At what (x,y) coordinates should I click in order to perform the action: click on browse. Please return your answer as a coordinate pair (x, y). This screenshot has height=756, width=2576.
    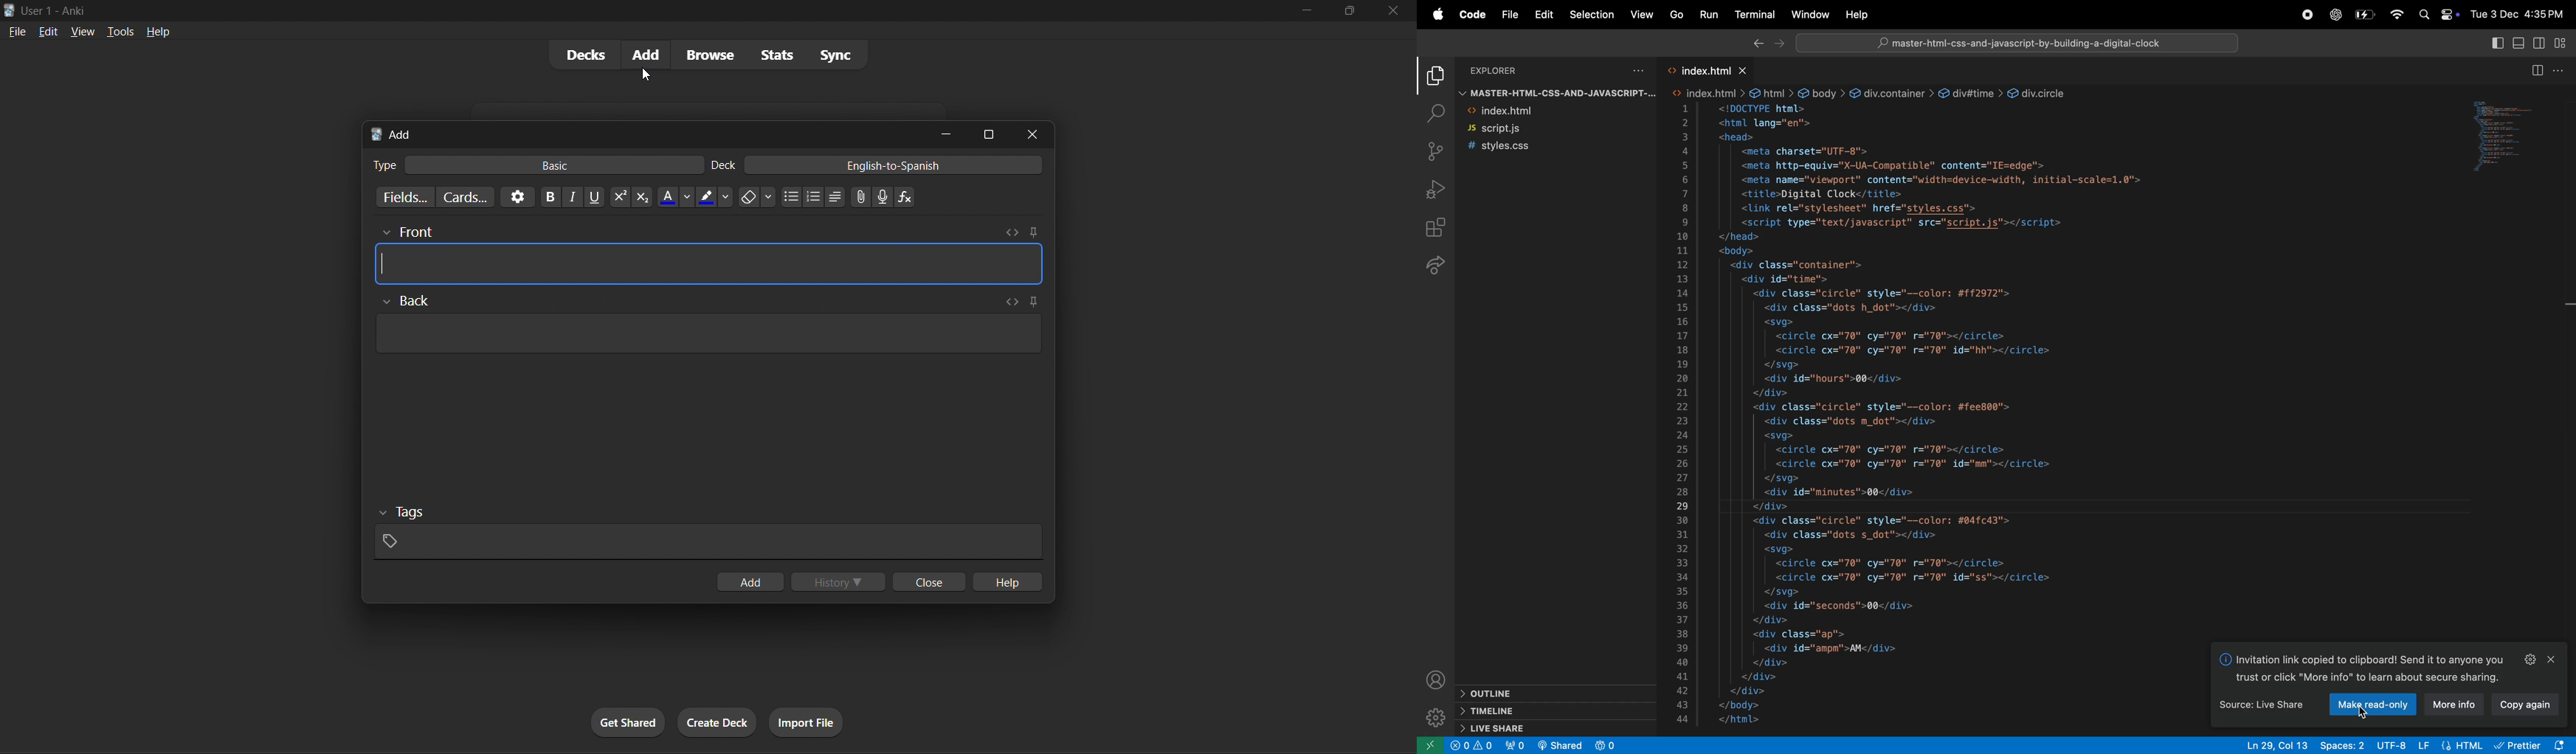
    Looking at the image, I should click on (708, 53).